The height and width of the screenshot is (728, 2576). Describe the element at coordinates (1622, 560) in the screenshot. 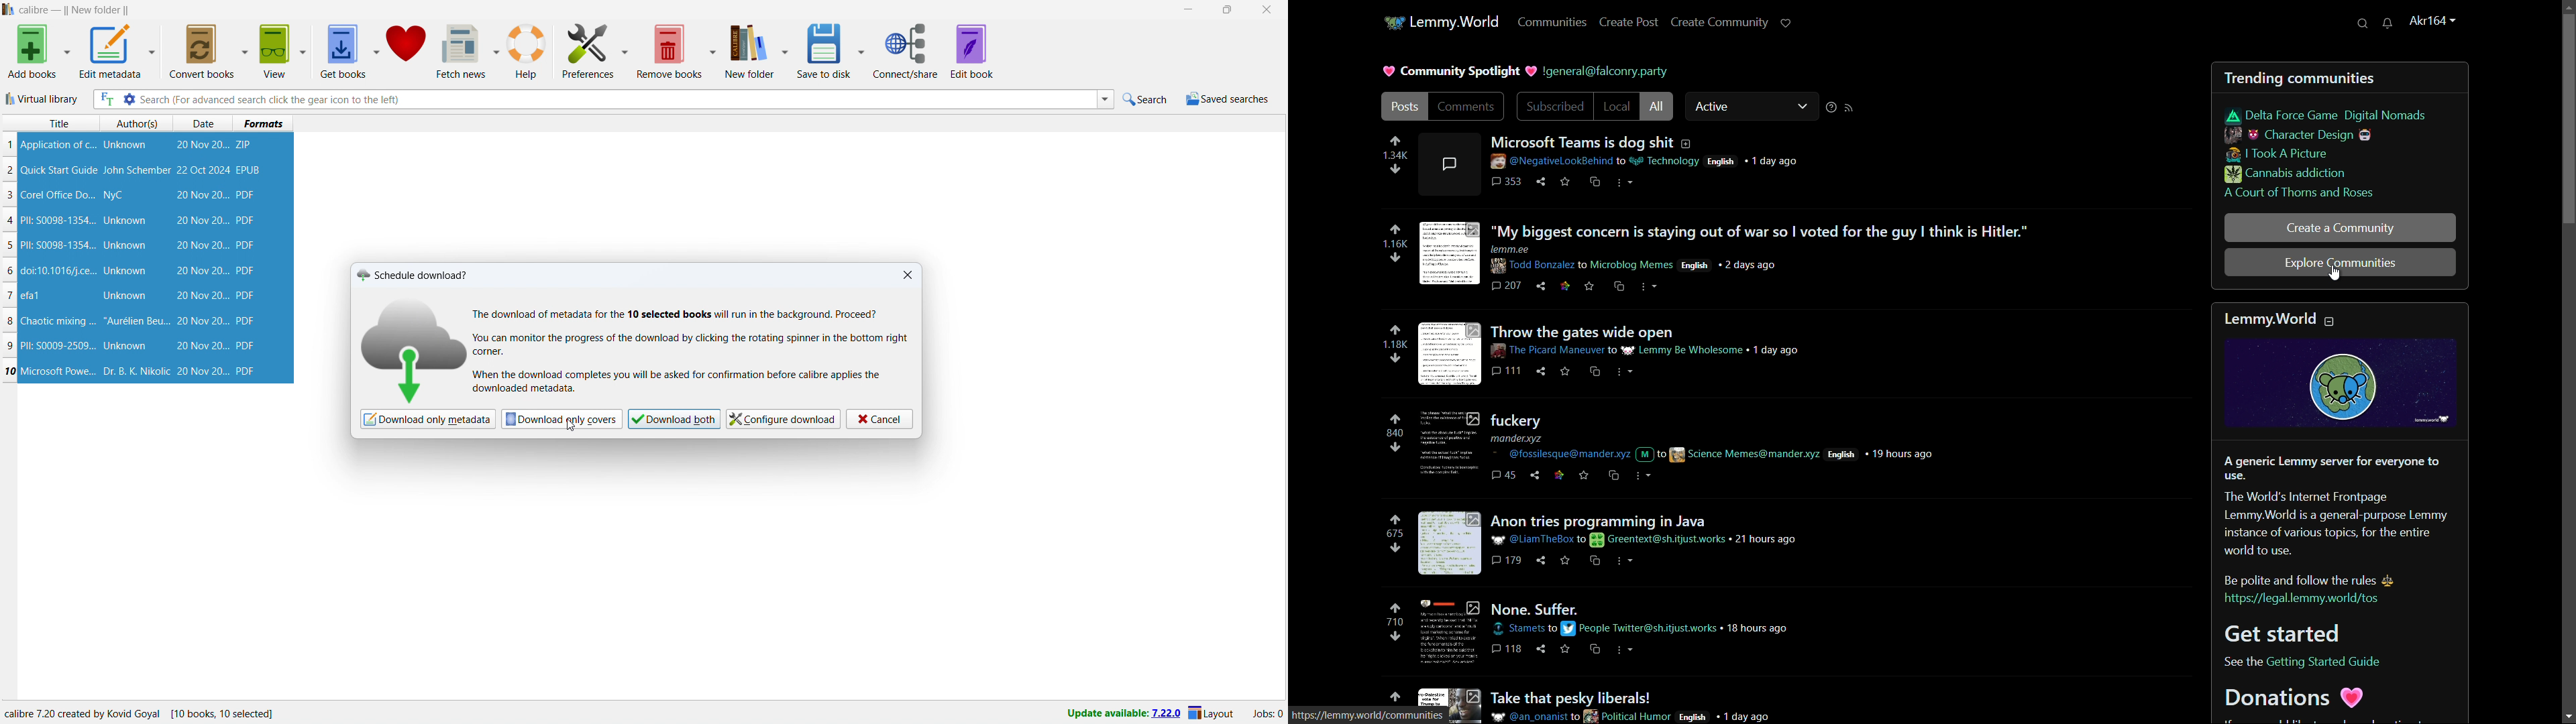

I see `more` at that location.